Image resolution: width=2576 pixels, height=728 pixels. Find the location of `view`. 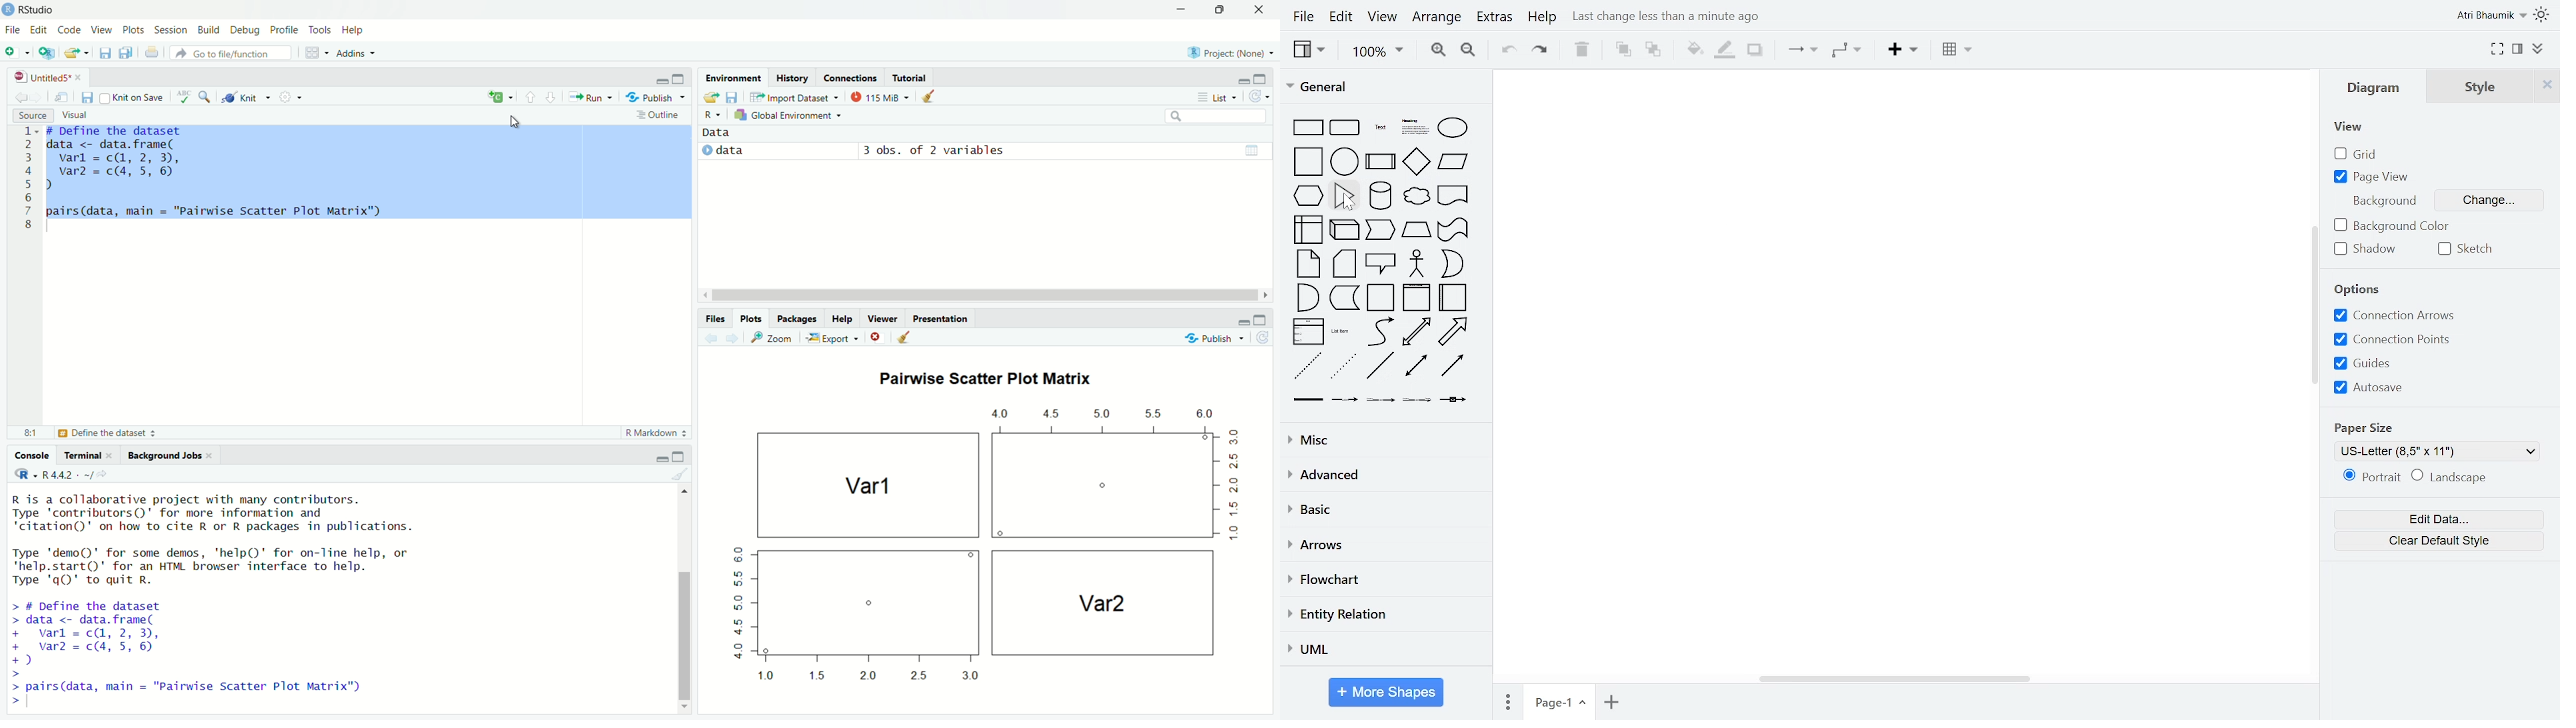

view is located at coordinates (2352, 126).